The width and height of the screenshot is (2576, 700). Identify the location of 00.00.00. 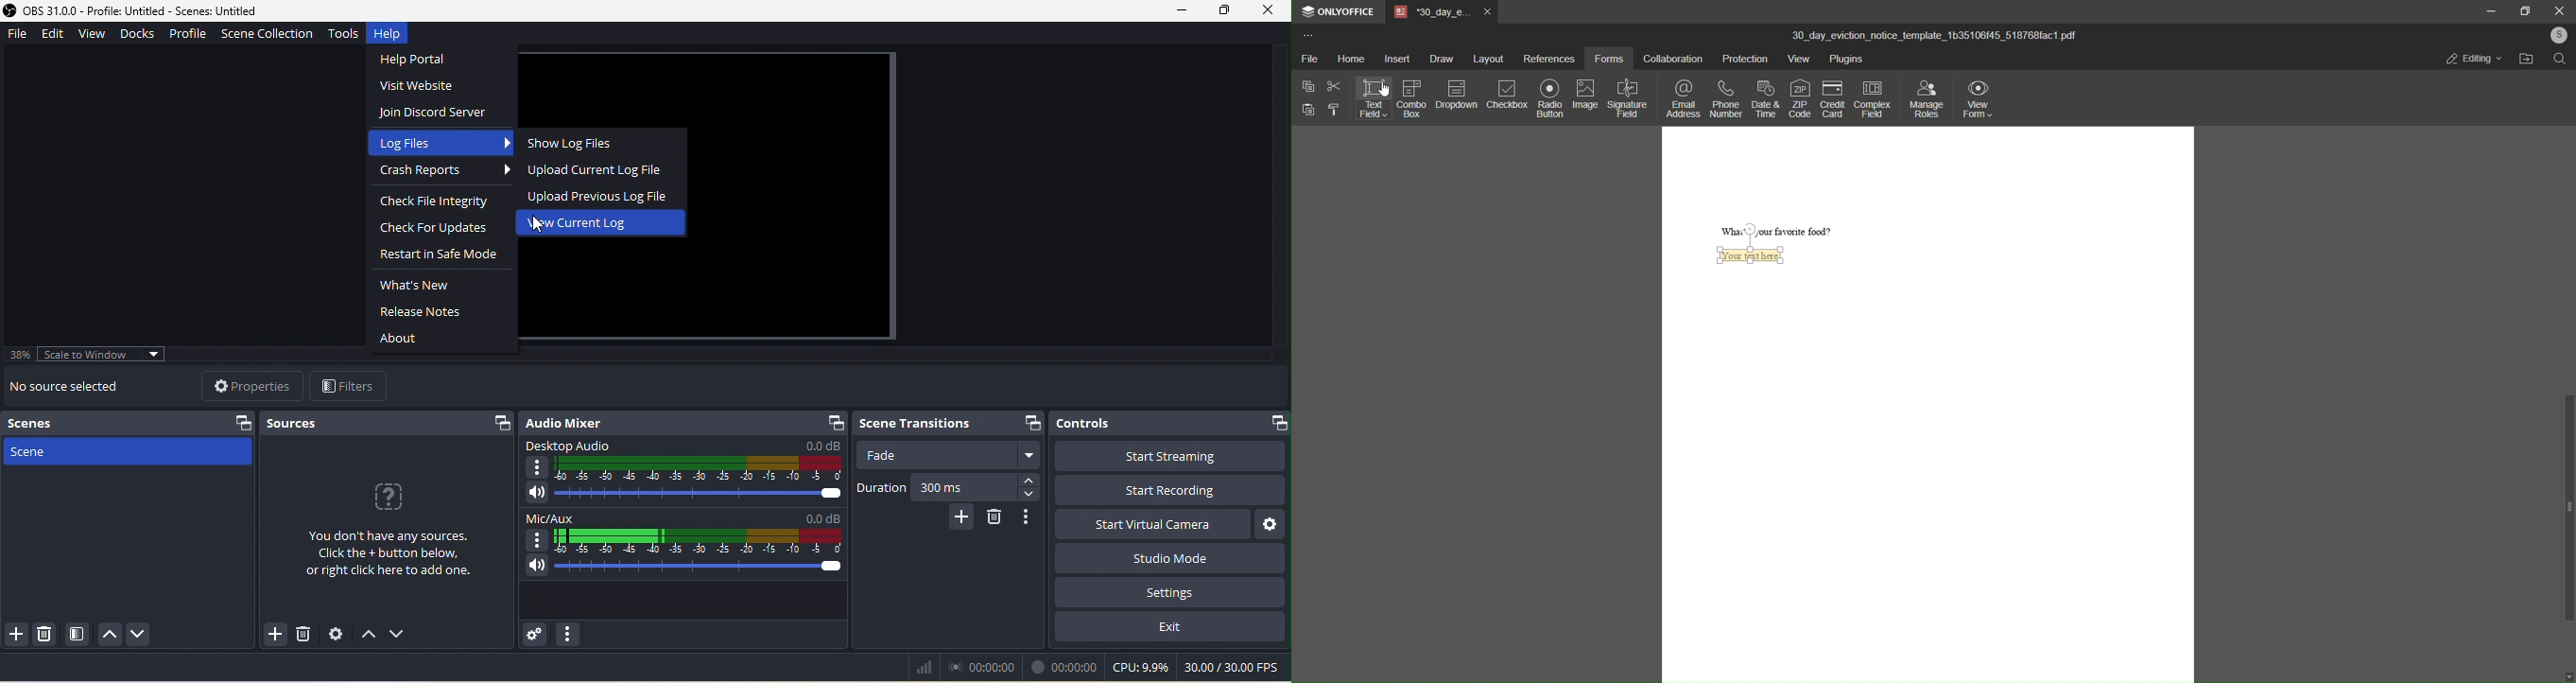
(988, 667).